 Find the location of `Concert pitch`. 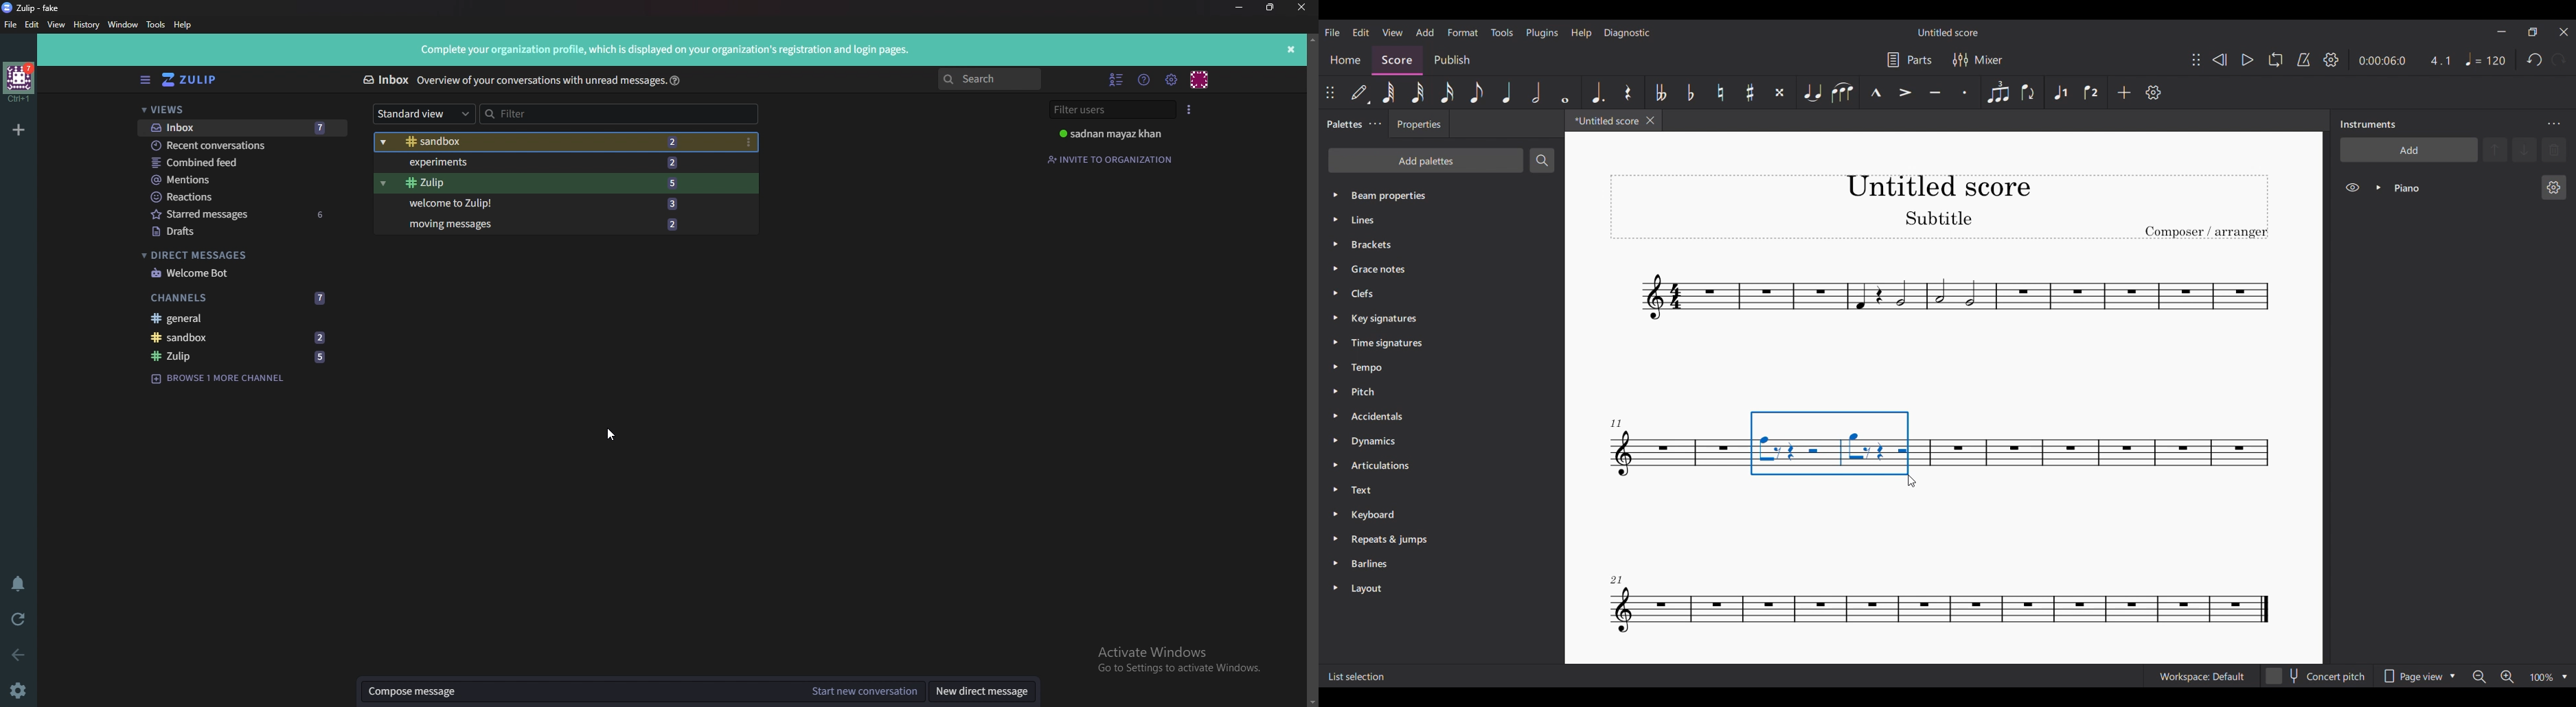

Concert pitch is located at coordinates (2316, 674).